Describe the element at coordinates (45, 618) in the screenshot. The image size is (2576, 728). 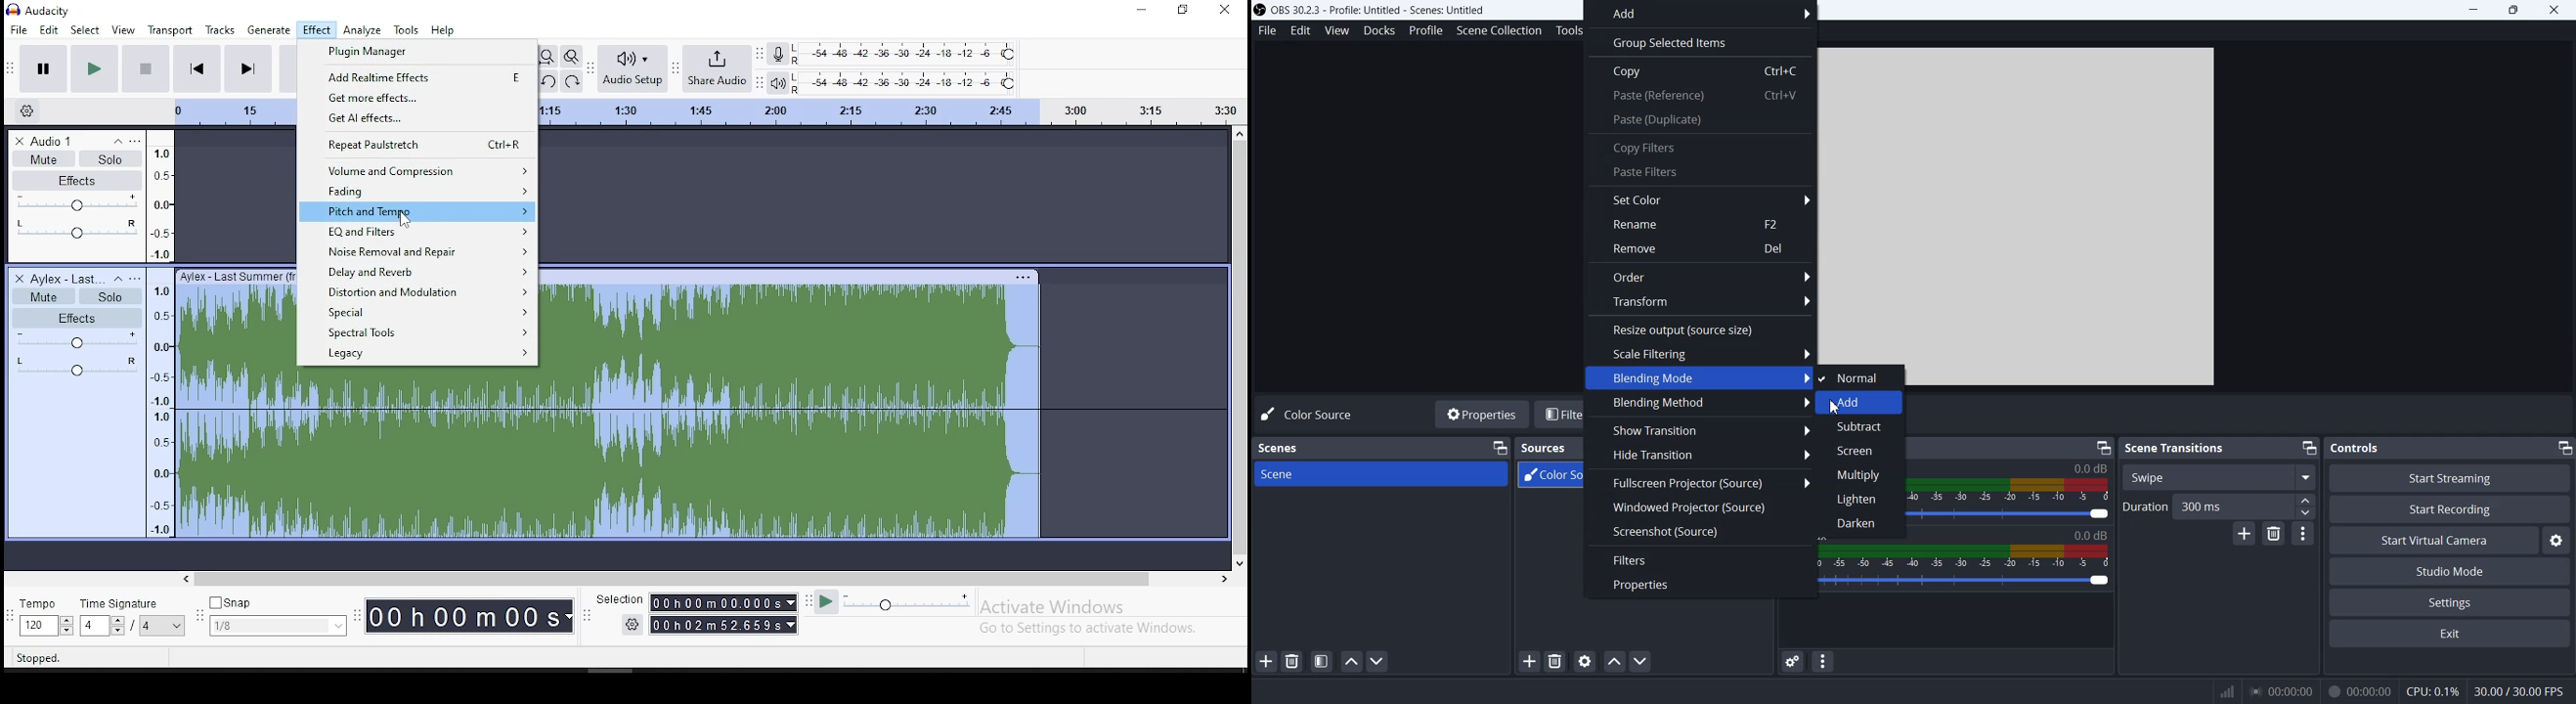
I see `tempo` at that location.